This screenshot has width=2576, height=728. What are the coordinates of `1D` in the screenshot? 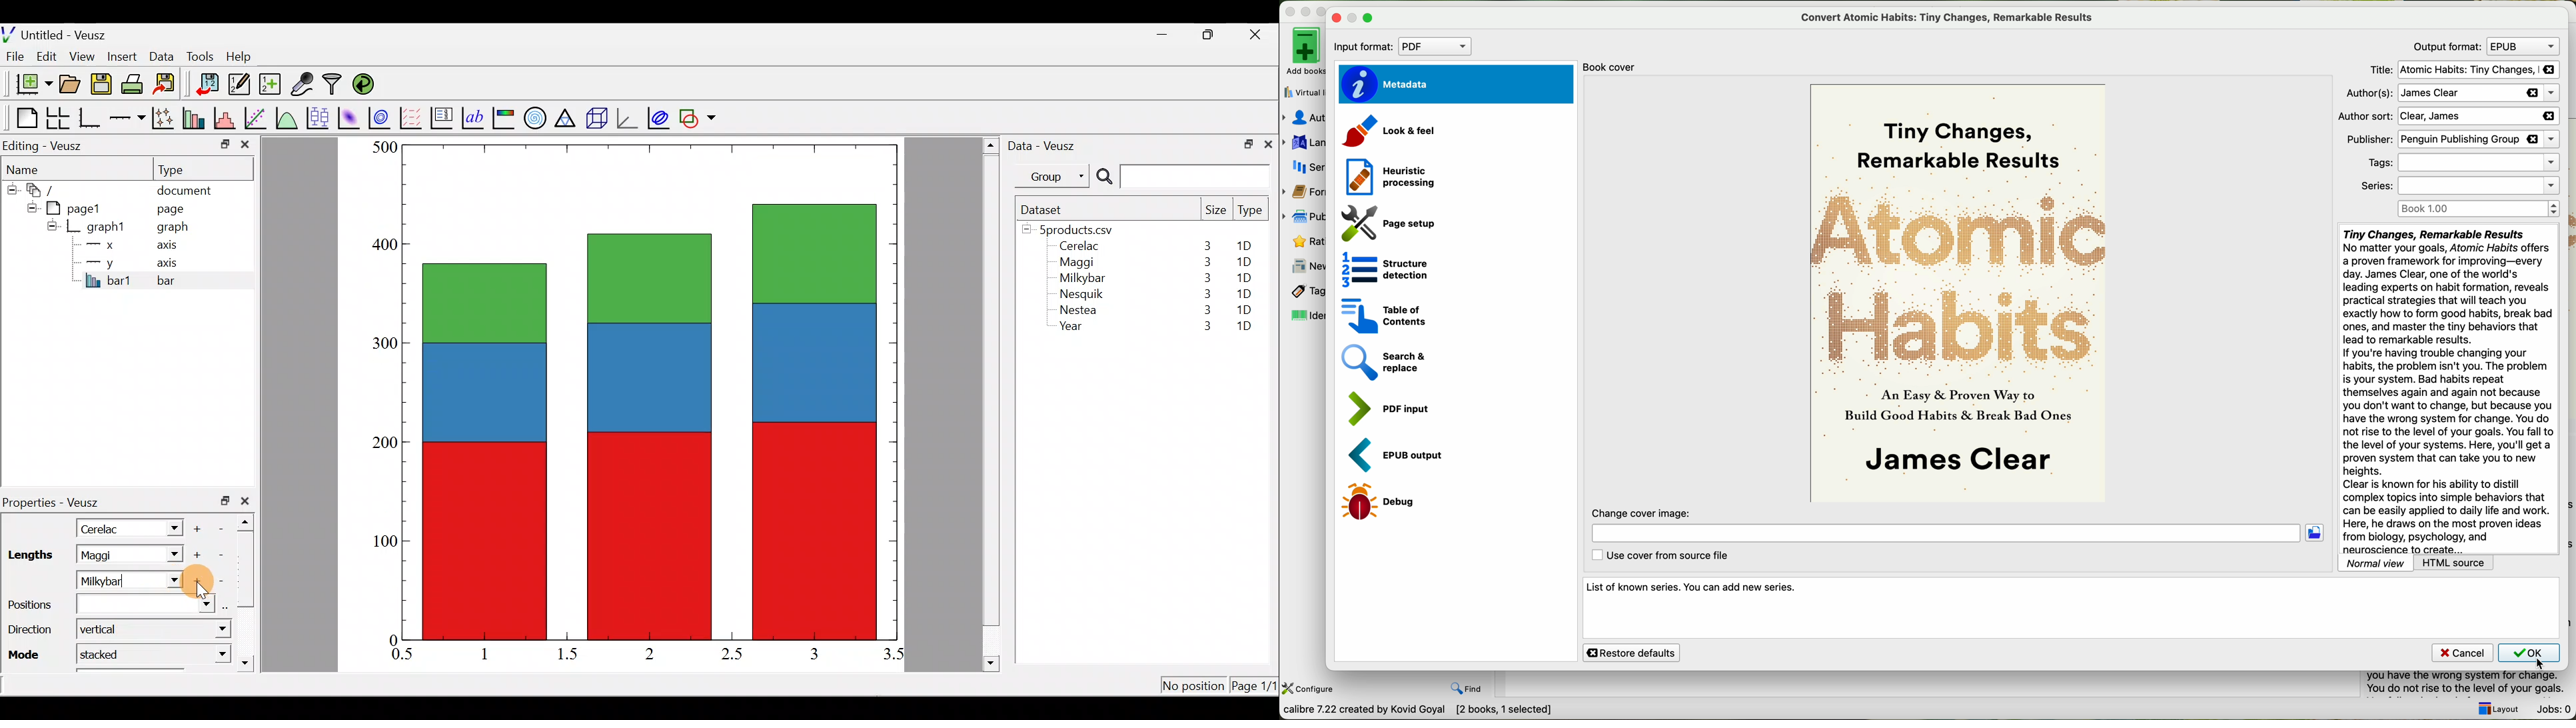 It's located at (1244, 327).